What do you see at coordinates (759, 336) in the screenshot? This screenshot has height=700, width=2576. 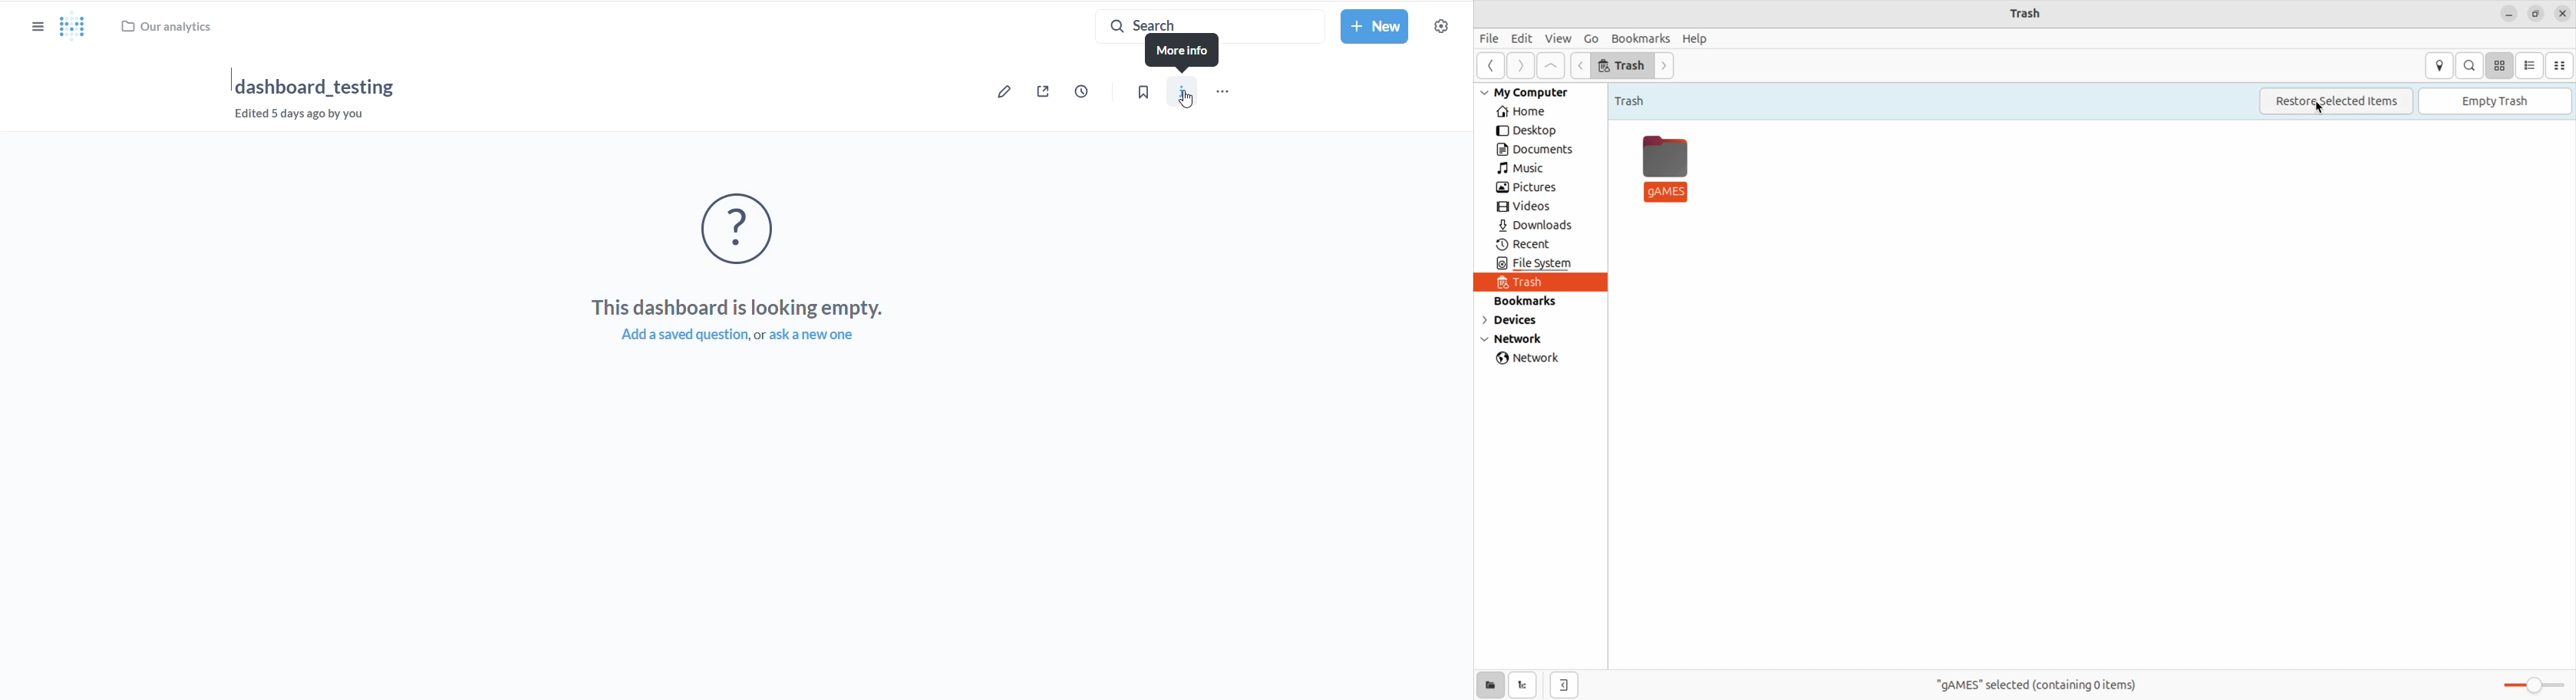 I see `or` at bounding box center [759, 336].